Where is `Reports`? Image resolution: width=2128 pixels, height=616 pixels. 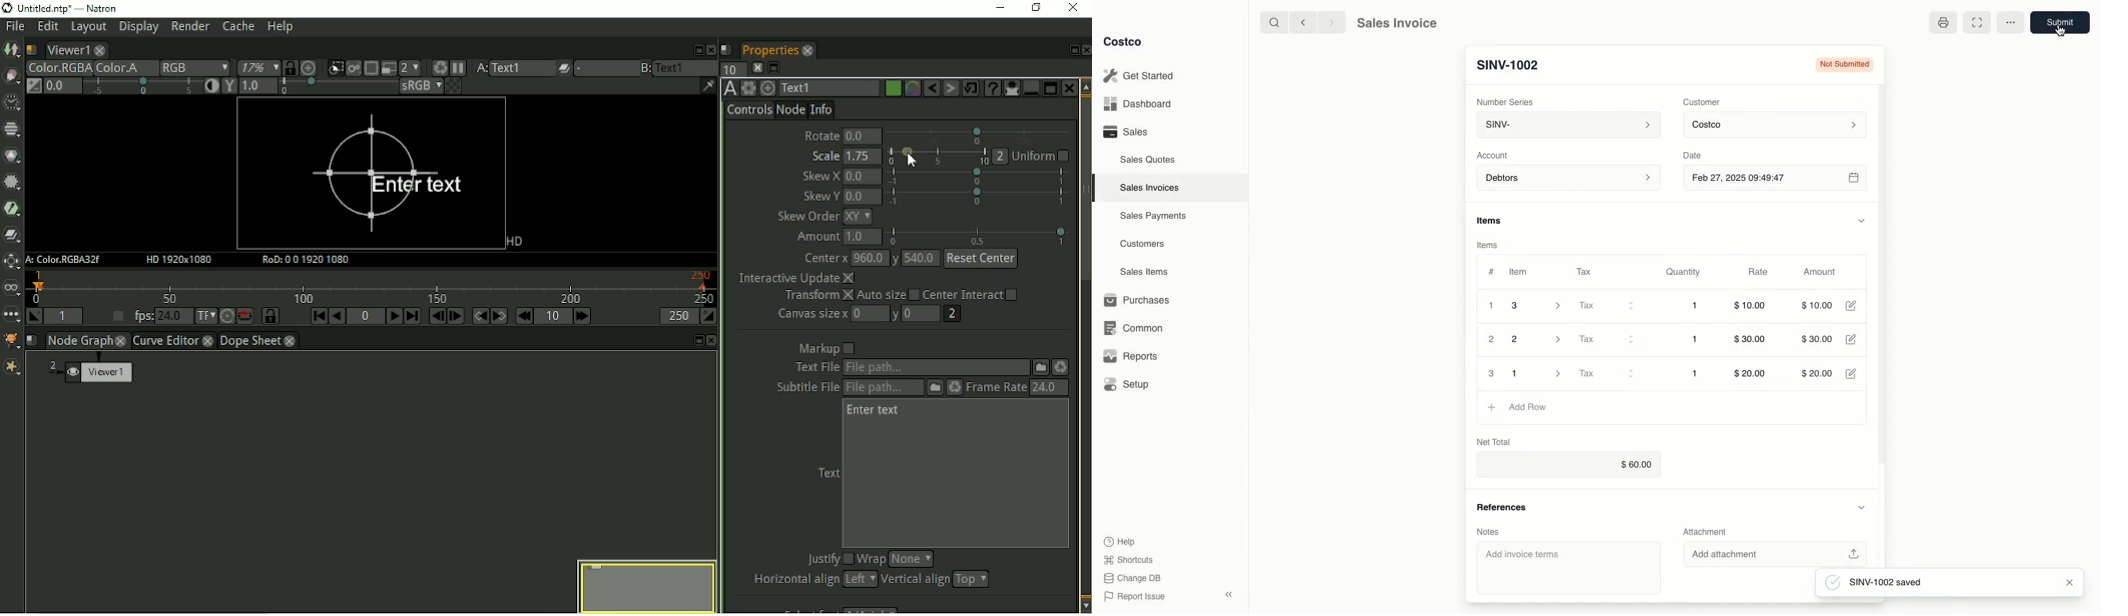 Reports is located at coordinates (1128, 356).